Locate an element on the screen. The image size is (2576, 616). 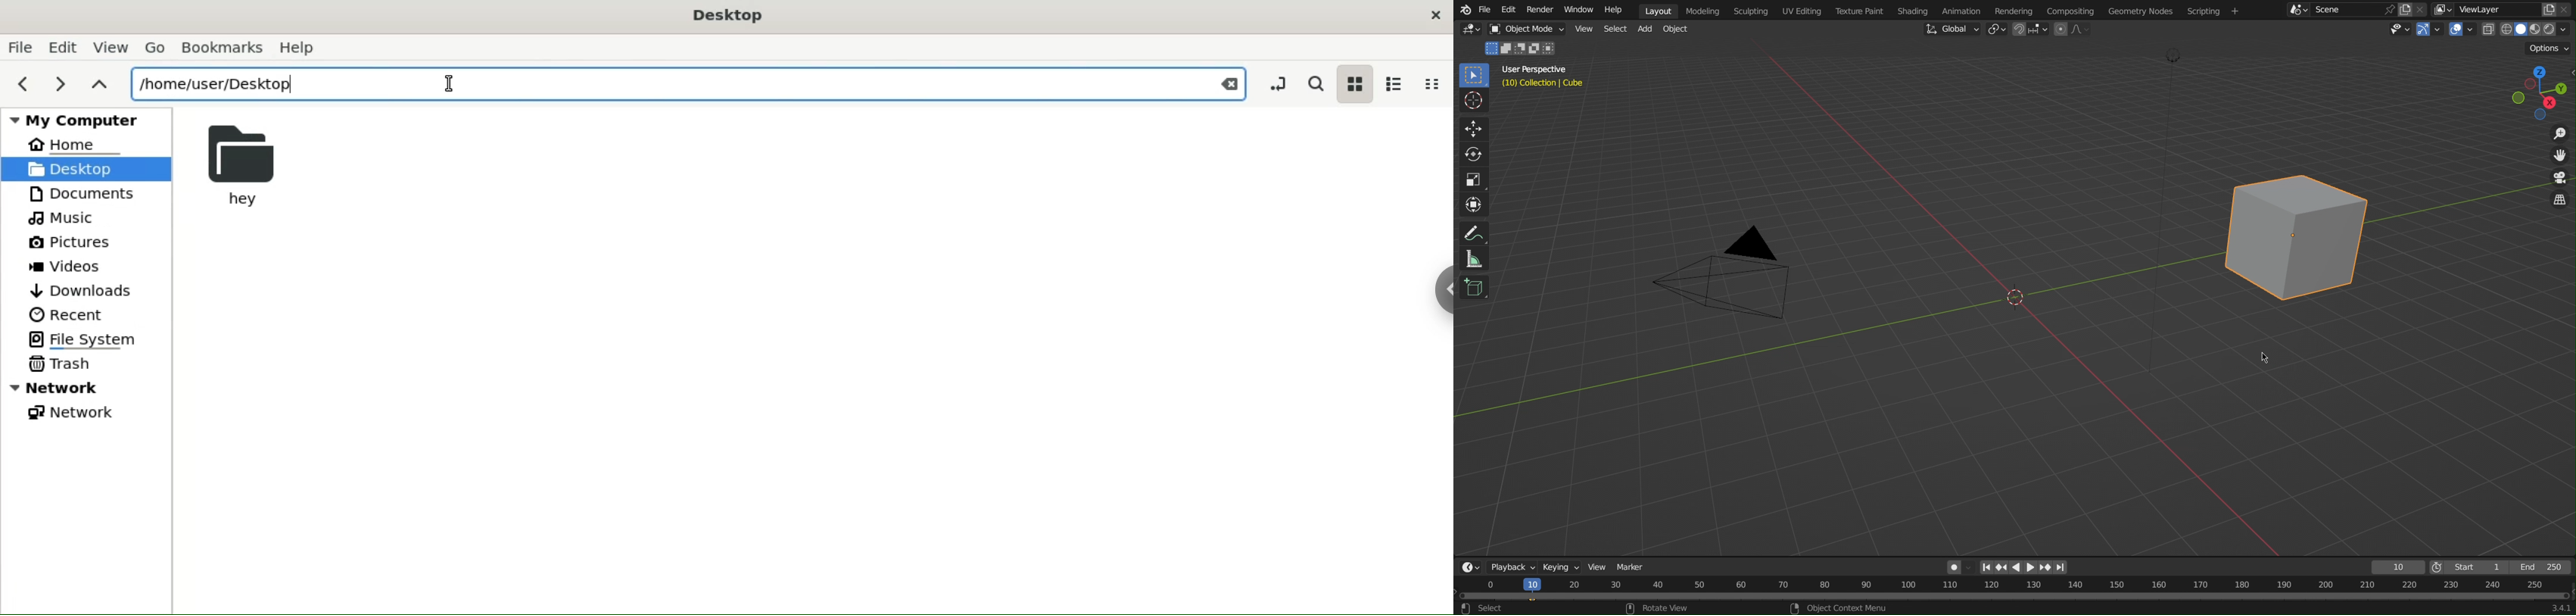
Transform Pivot Point is located at coordinates (1999, 30).